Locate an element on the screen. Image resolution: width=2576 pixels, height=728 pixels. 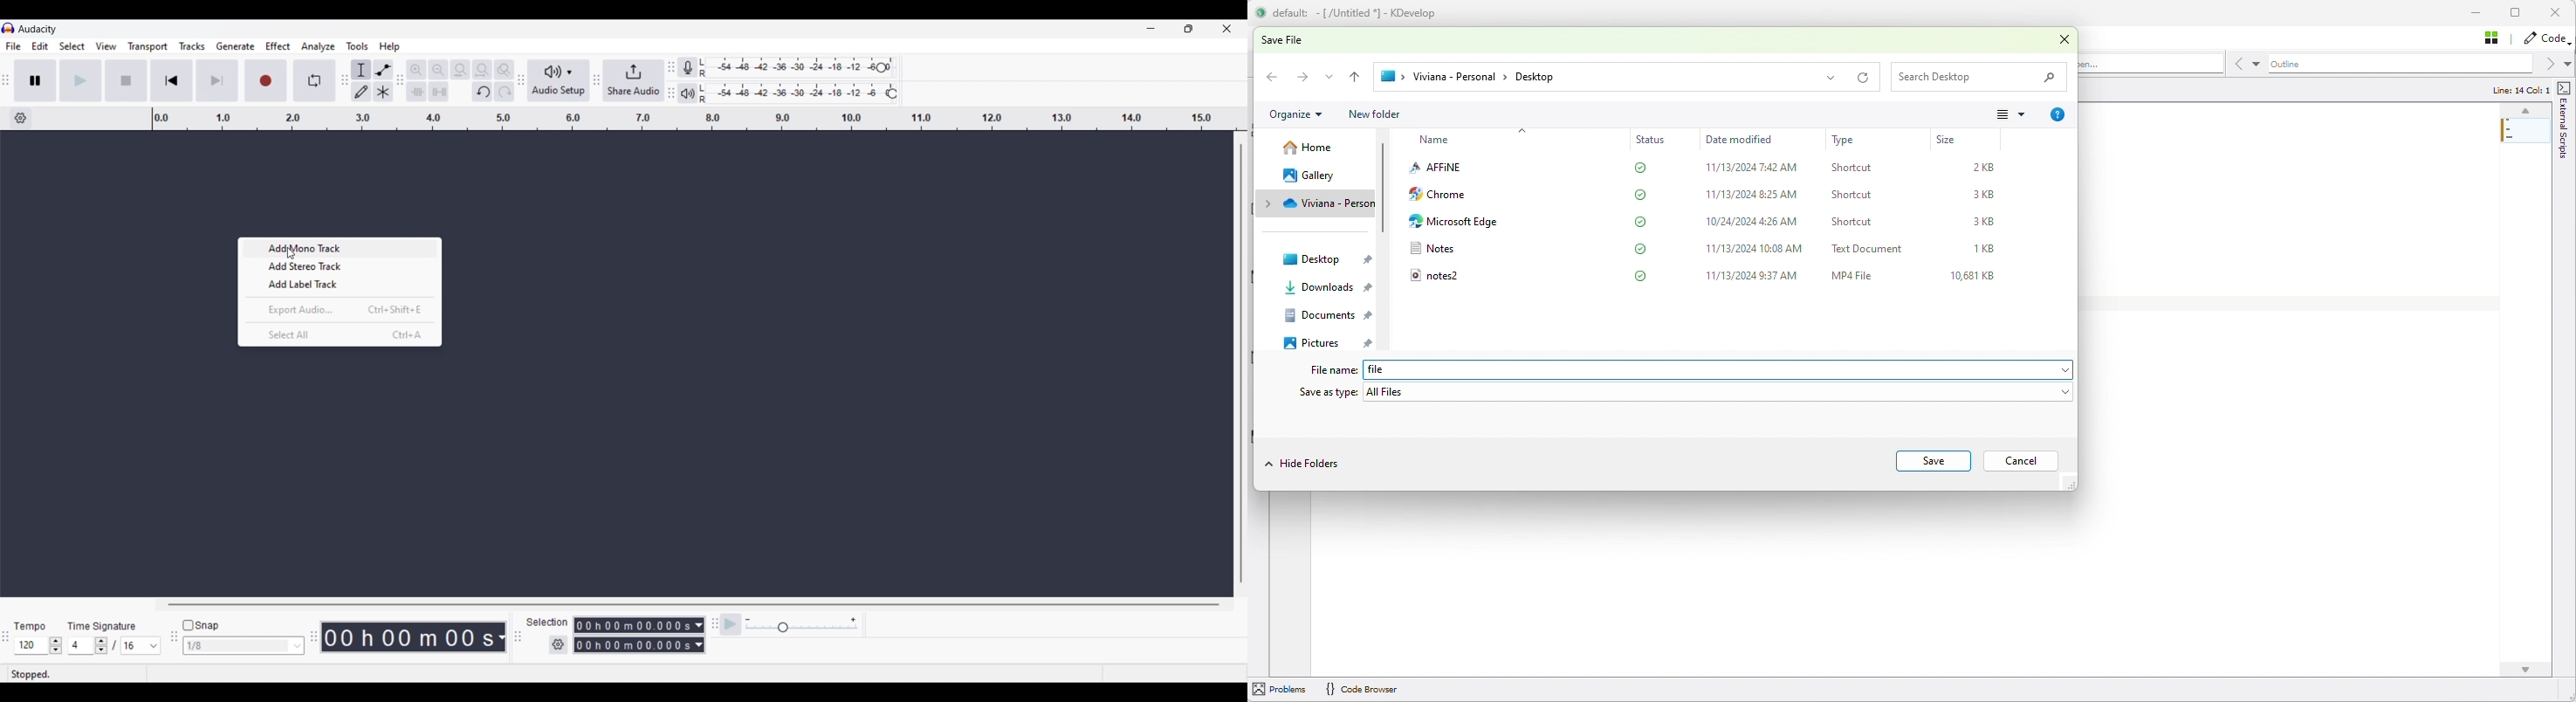
Minimize is located at coordinates (2477, 12).